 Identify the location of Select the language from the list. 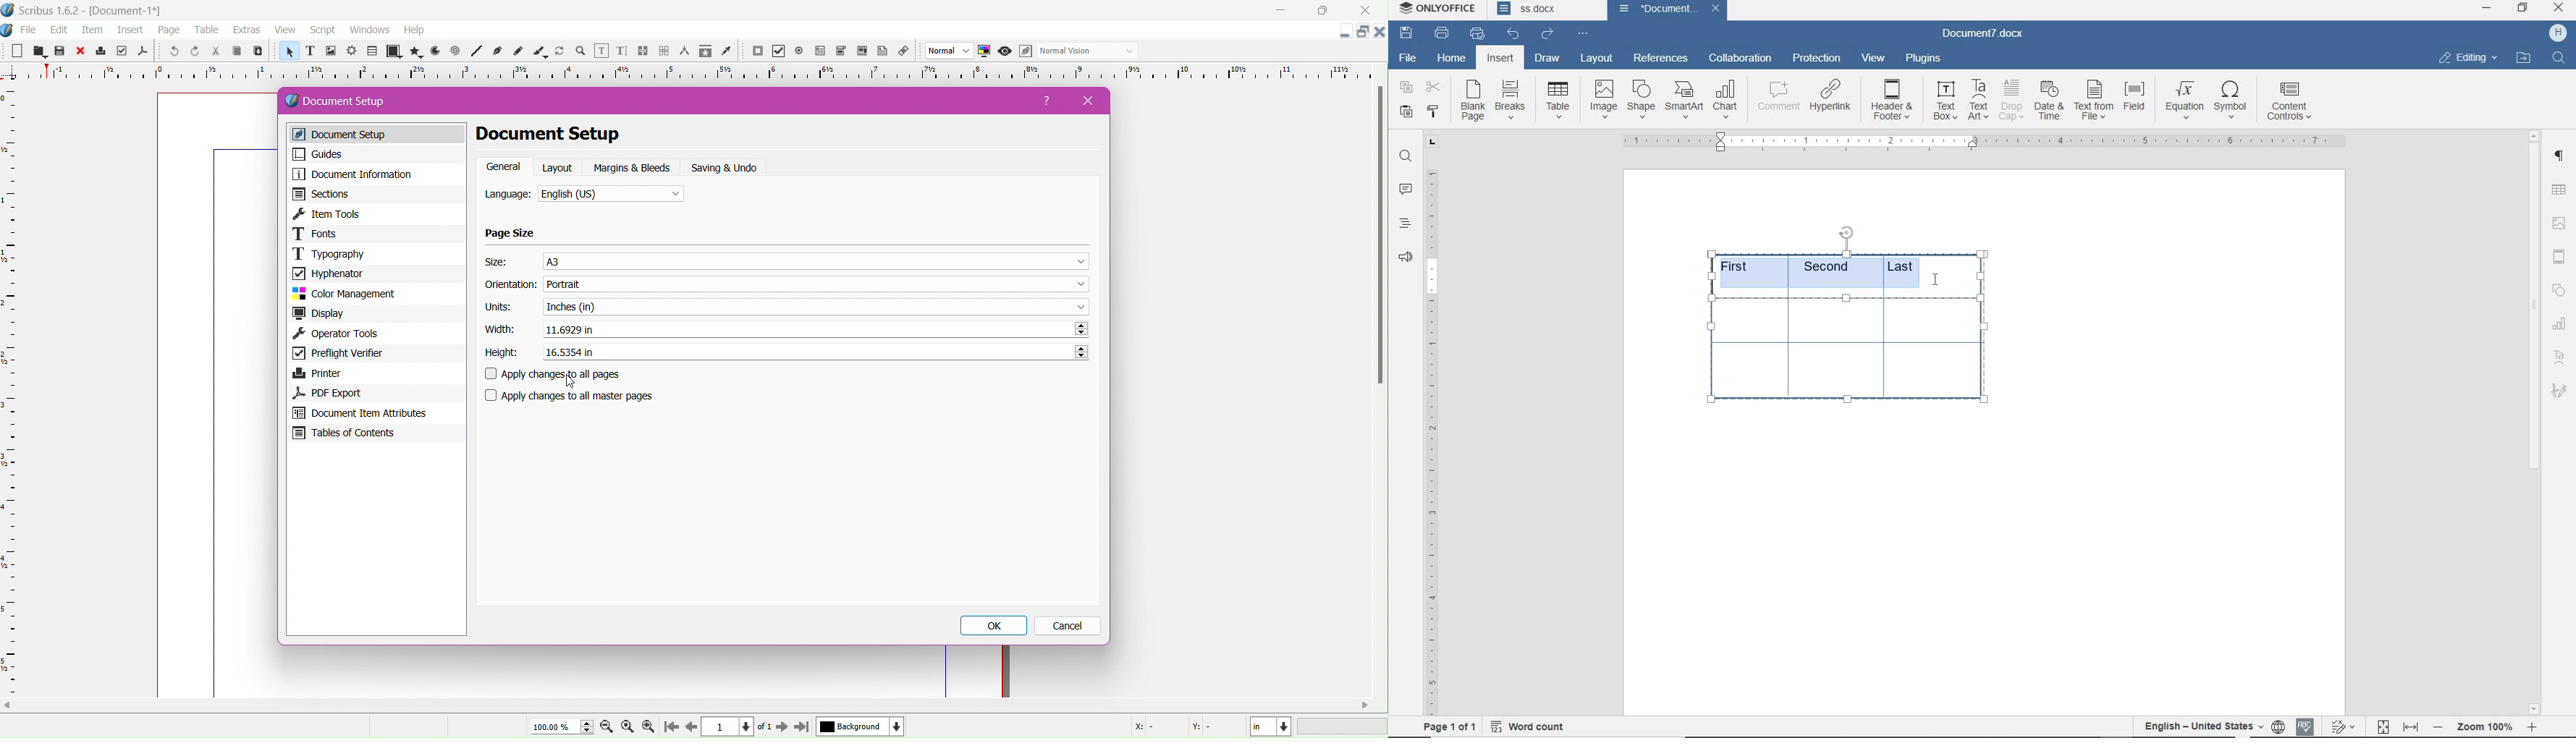
(612, 195).